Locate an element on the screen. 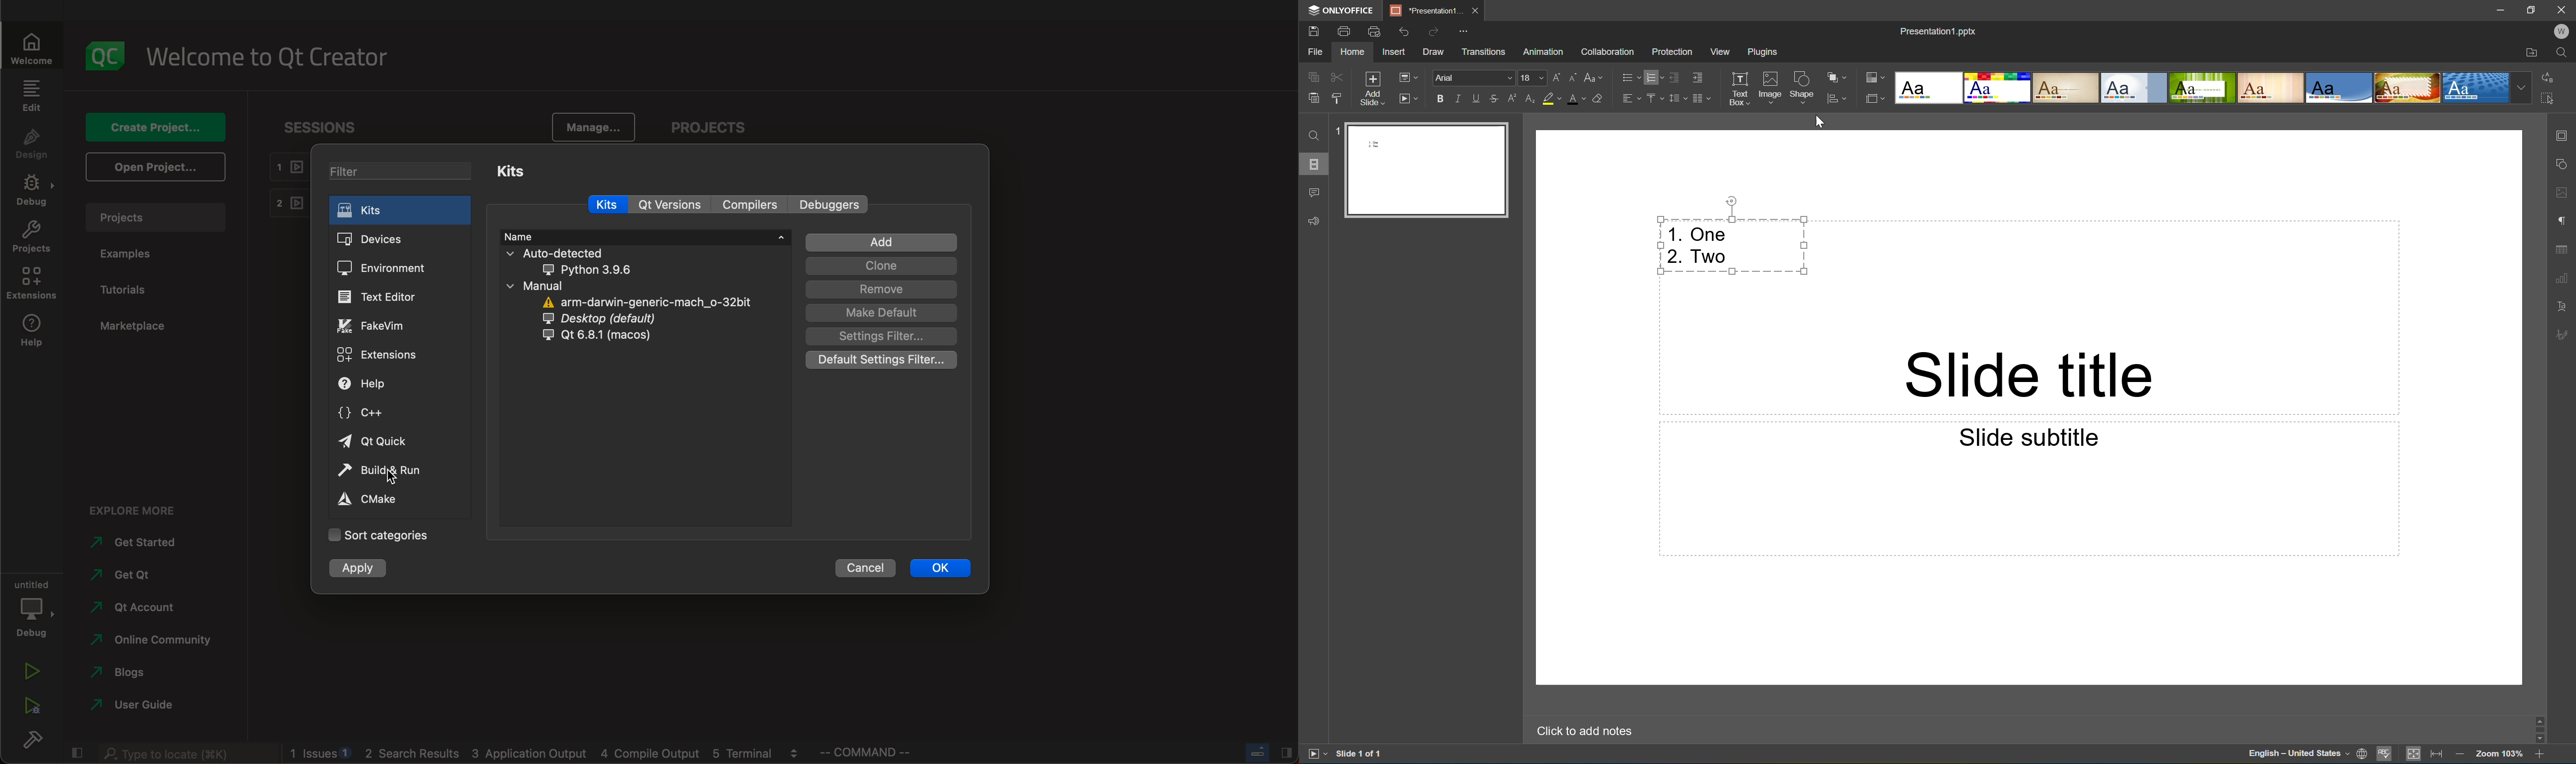 This screenshot has height=784, width=2576. Align shape is located at coordinates (1839, 100).